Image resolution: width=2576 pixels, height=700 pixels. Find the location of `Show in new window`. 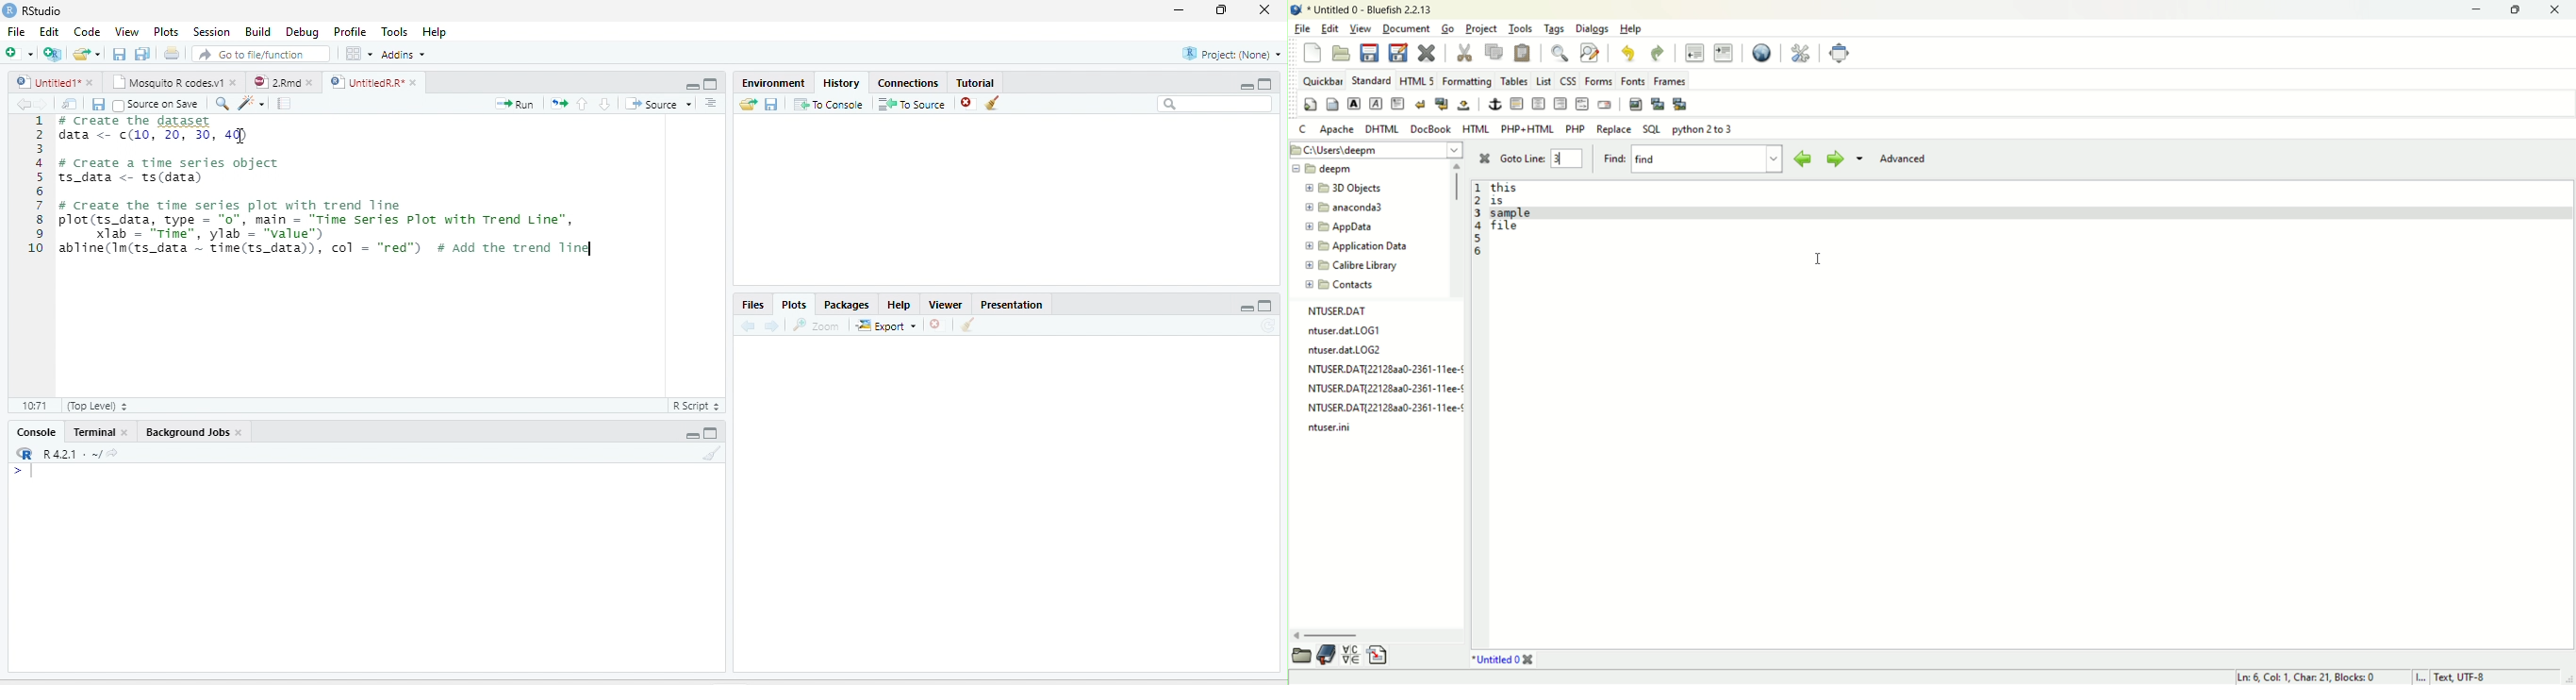

Show in new window is located at coordinates (70, 103).